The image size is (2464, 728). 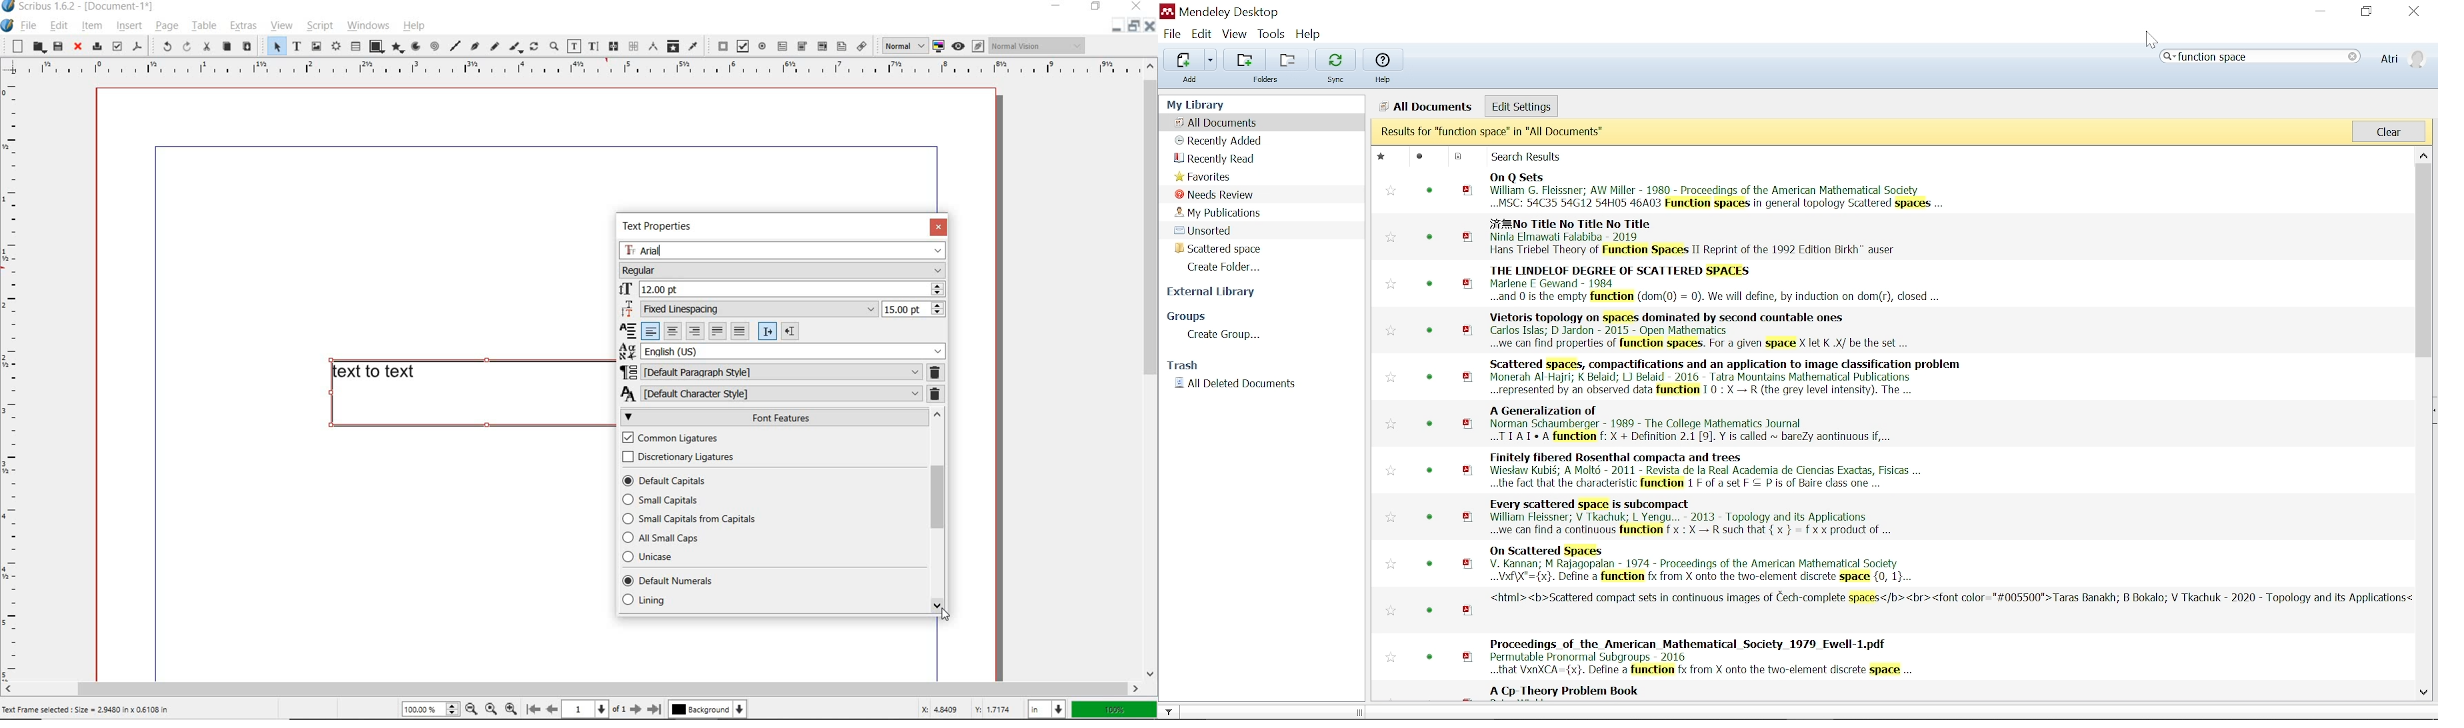 I want to click on Regular, so click(x=781, y=270).